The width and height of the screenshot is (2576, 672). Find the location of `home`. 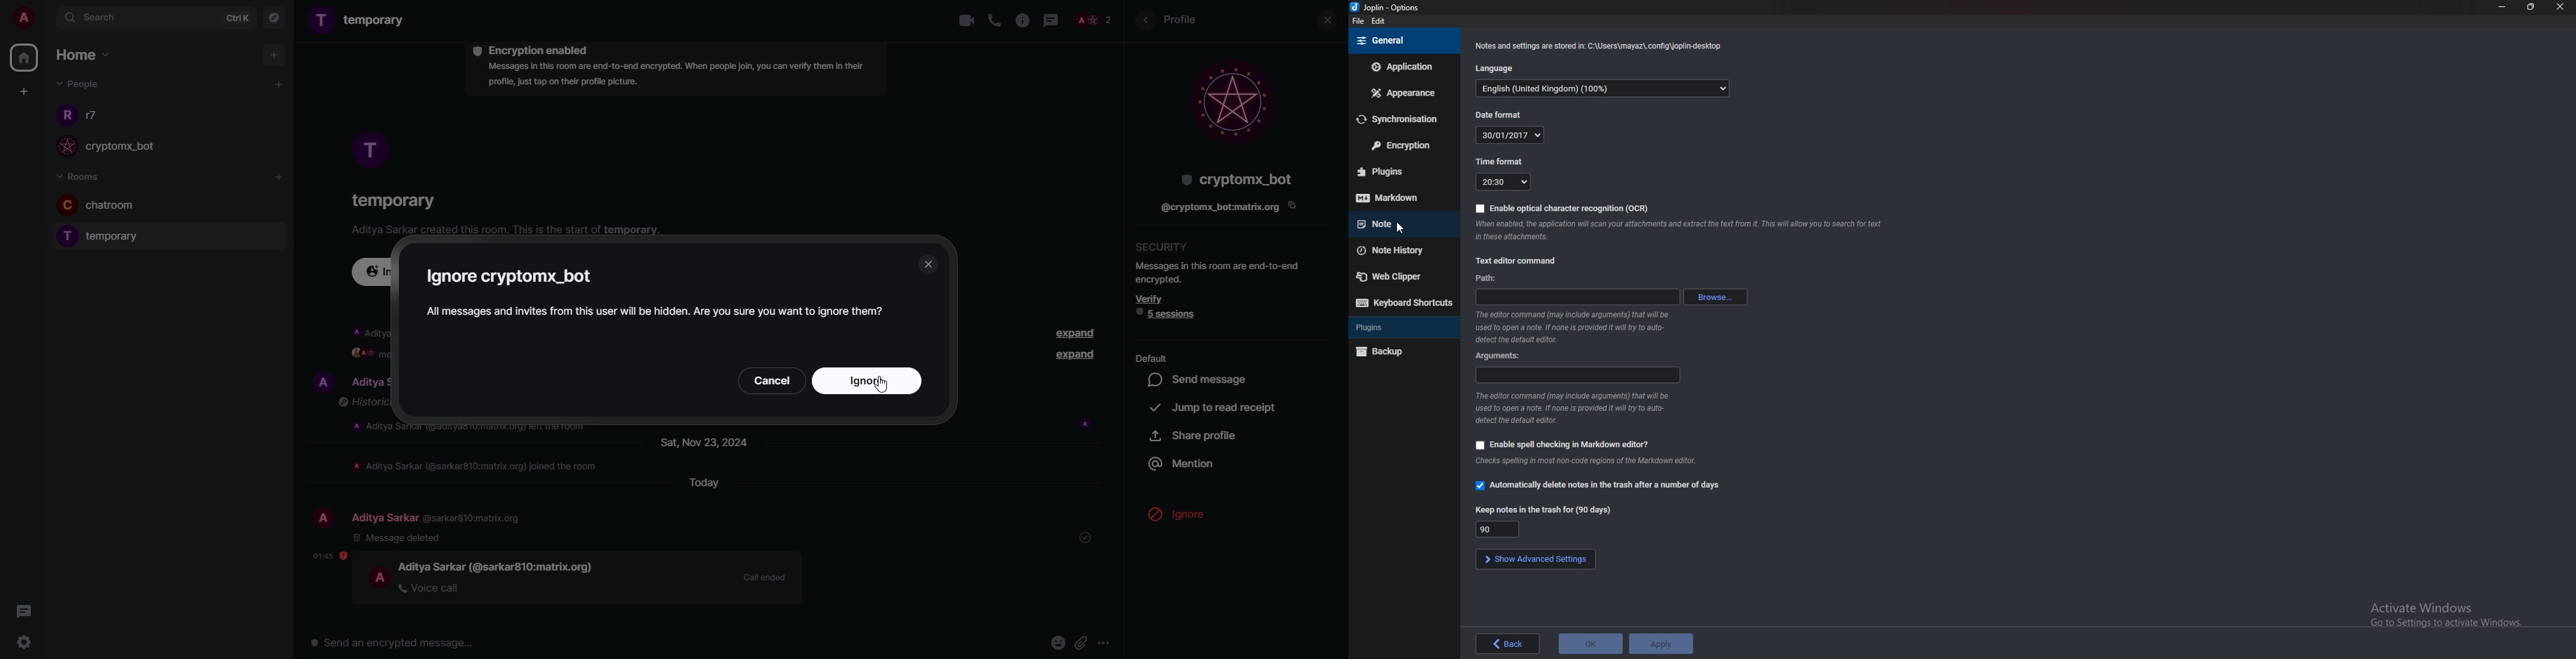

home is located at coordinates (25, 58).